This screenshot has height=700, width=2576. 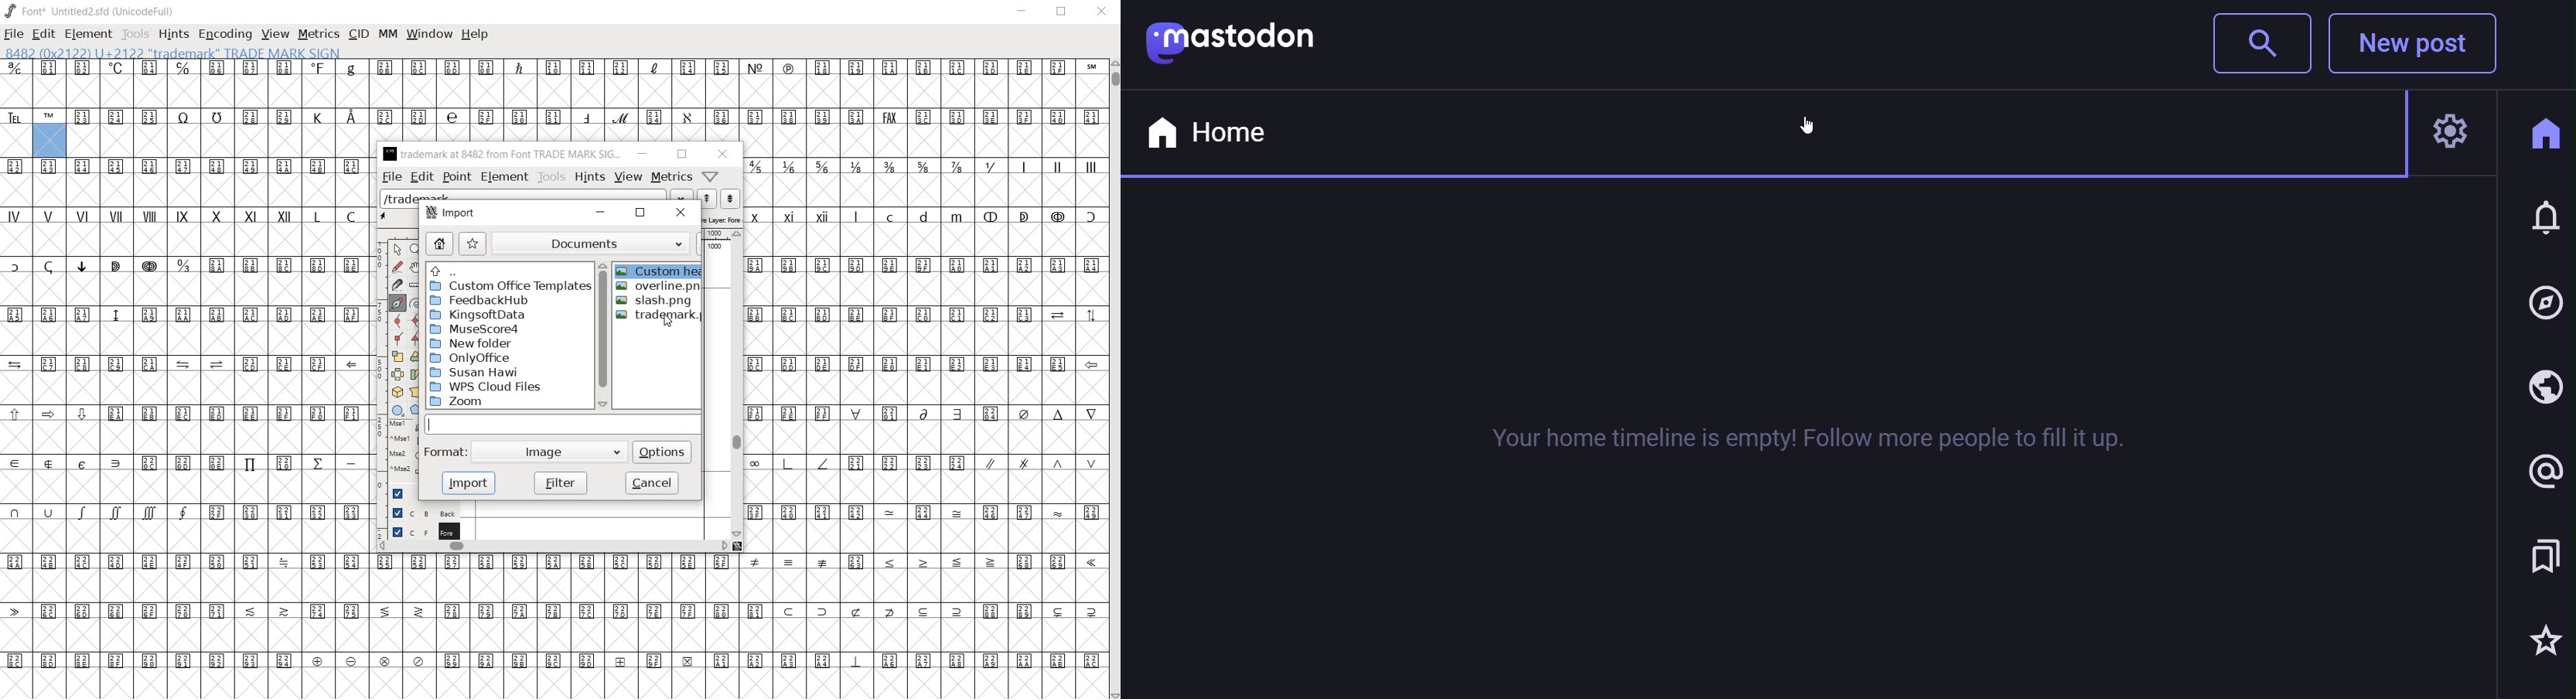 I want to click on restore, so click(x=641, y=215).